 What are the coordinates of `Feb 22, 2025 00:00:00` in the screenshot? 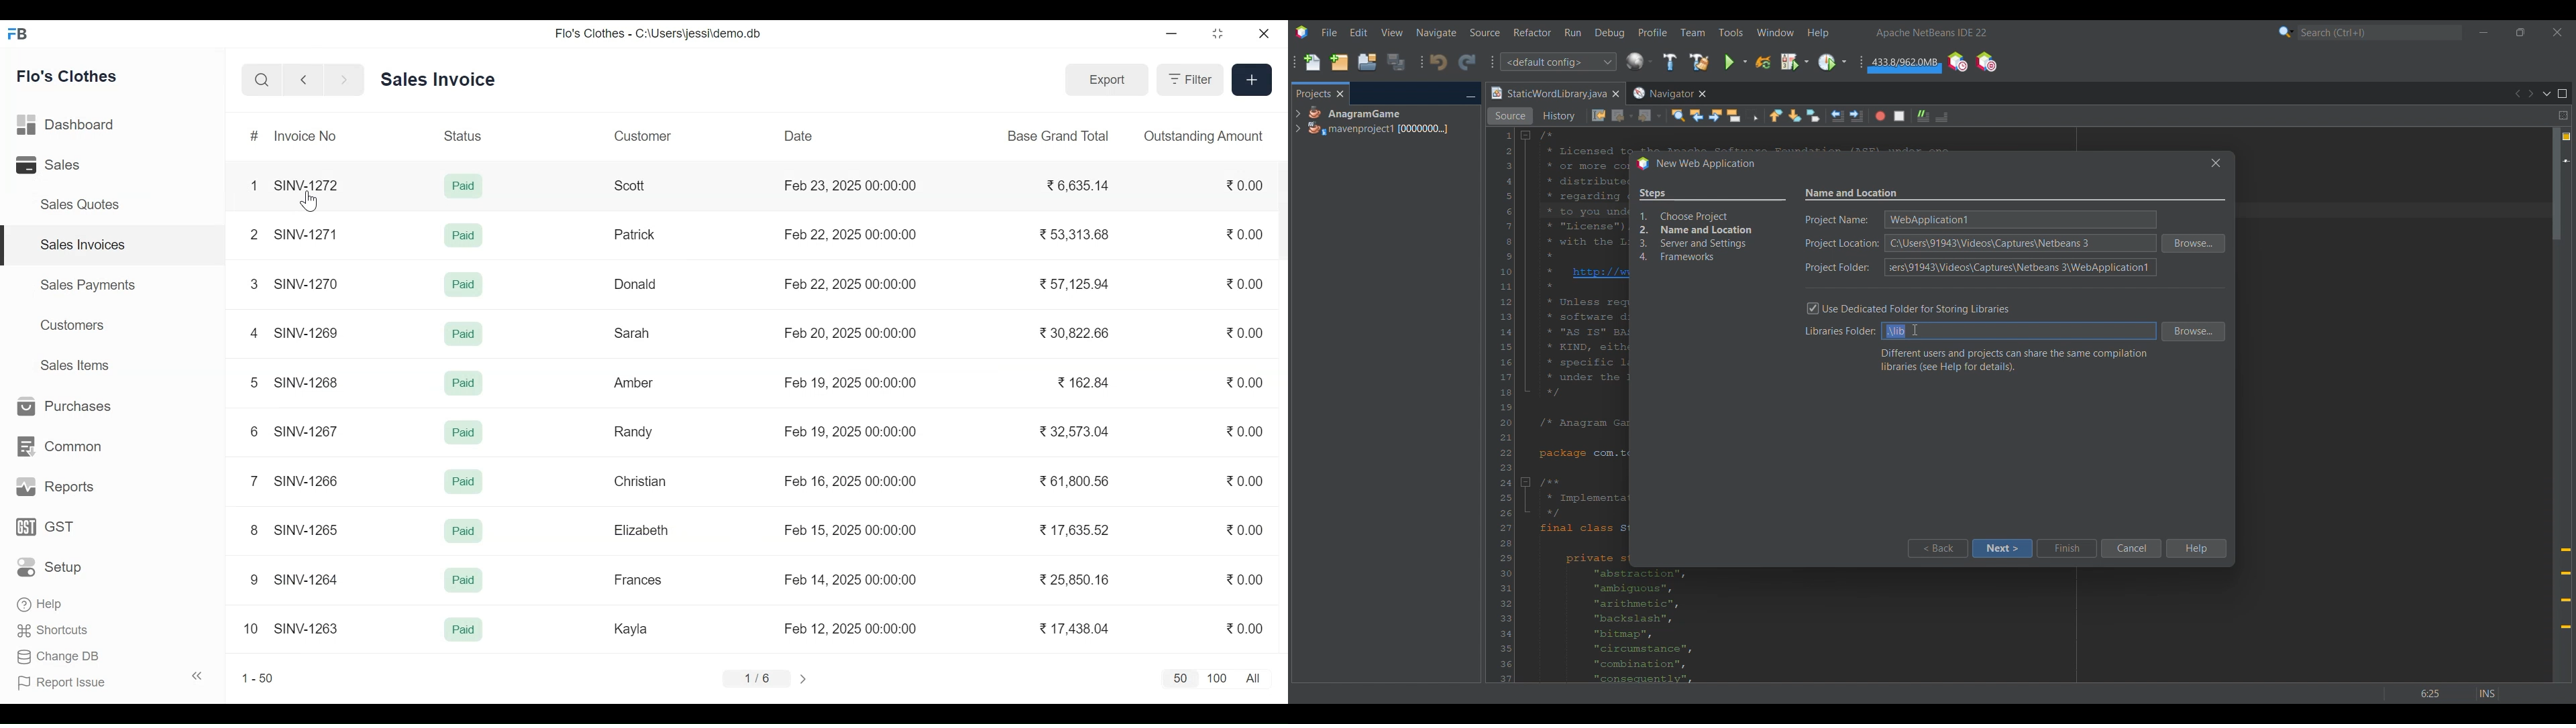 It's located at (851, 235).